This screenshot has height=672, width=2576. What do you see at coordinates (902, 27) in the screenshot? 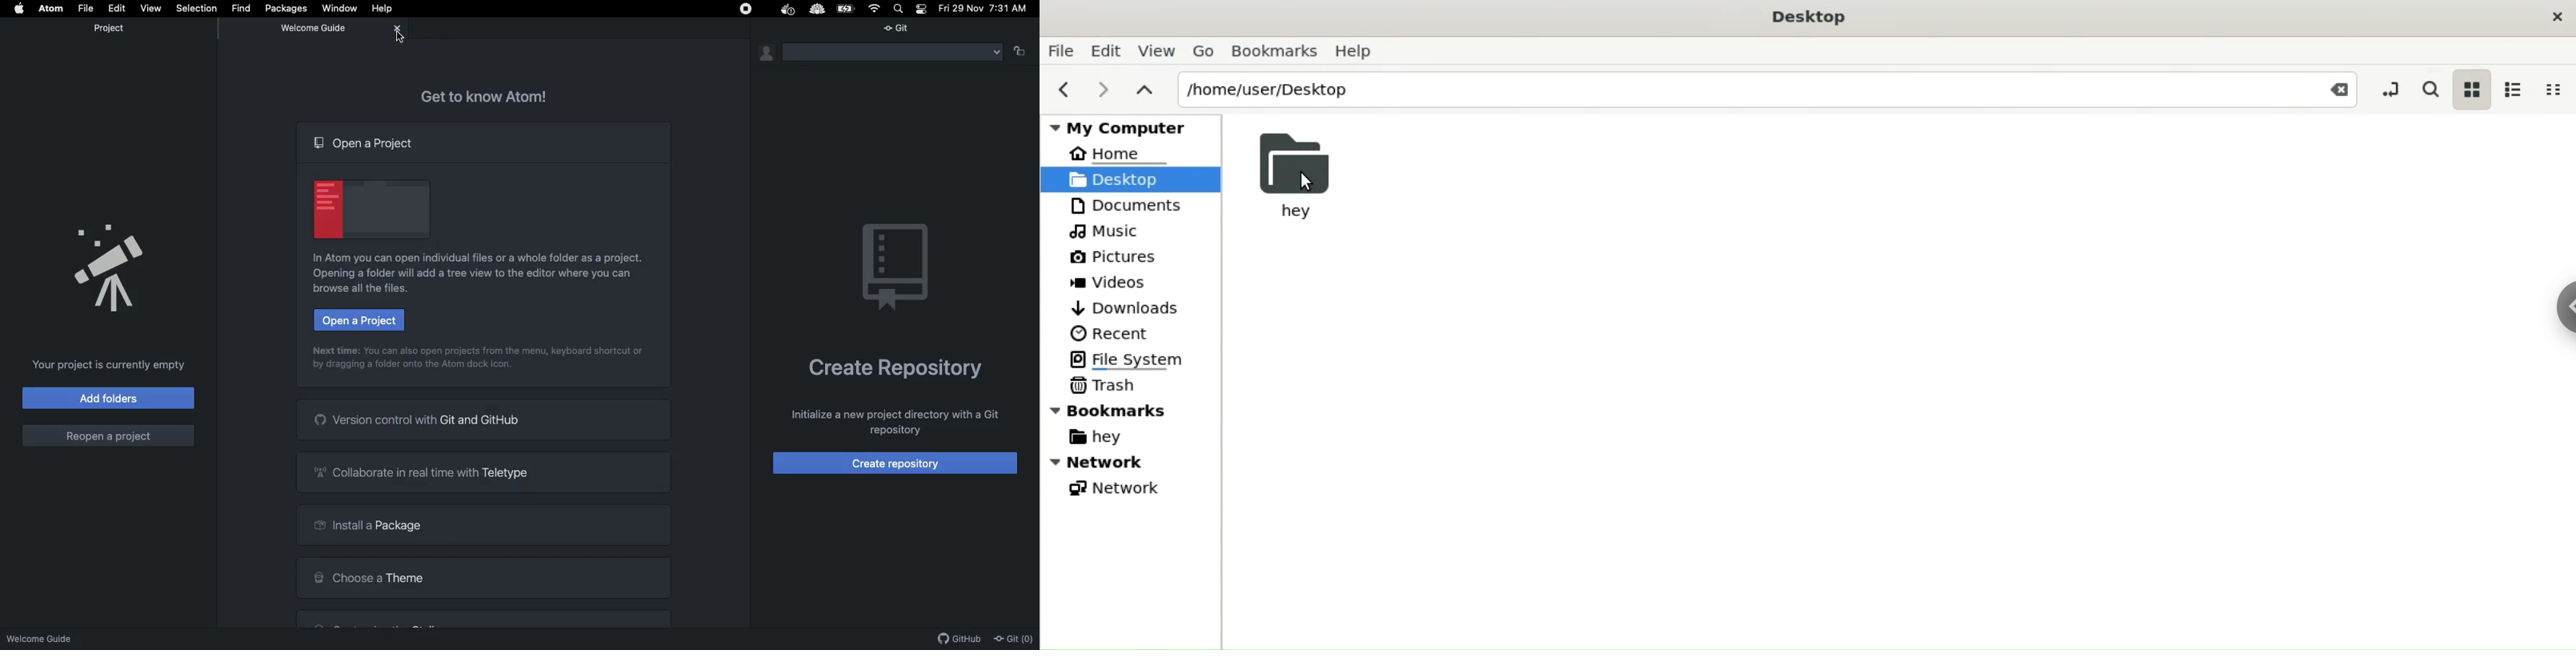
I see `Git` at bounding box center [902, 27].